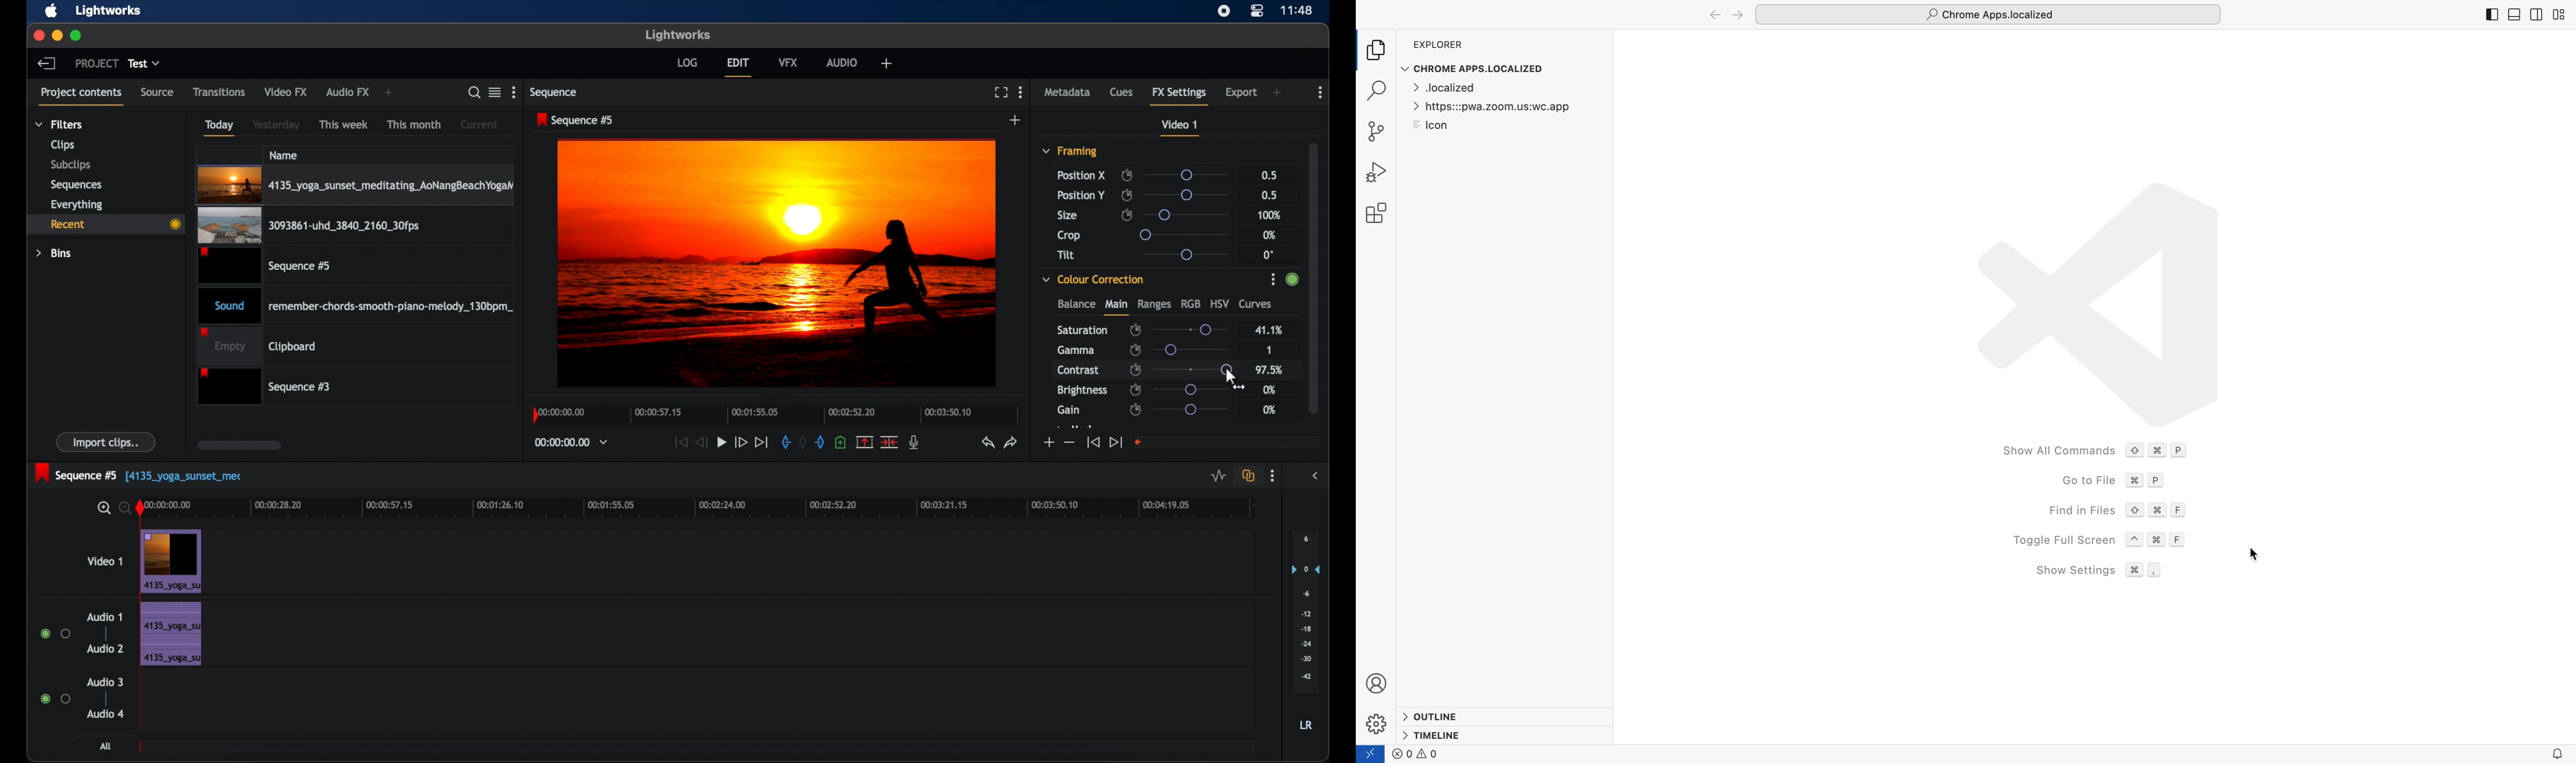 The width and height of the screenshot is (2576, 784). What do you see at coordinates (105, 224) in the screenshot?
I see `recent` at bounding box center [105, 224].